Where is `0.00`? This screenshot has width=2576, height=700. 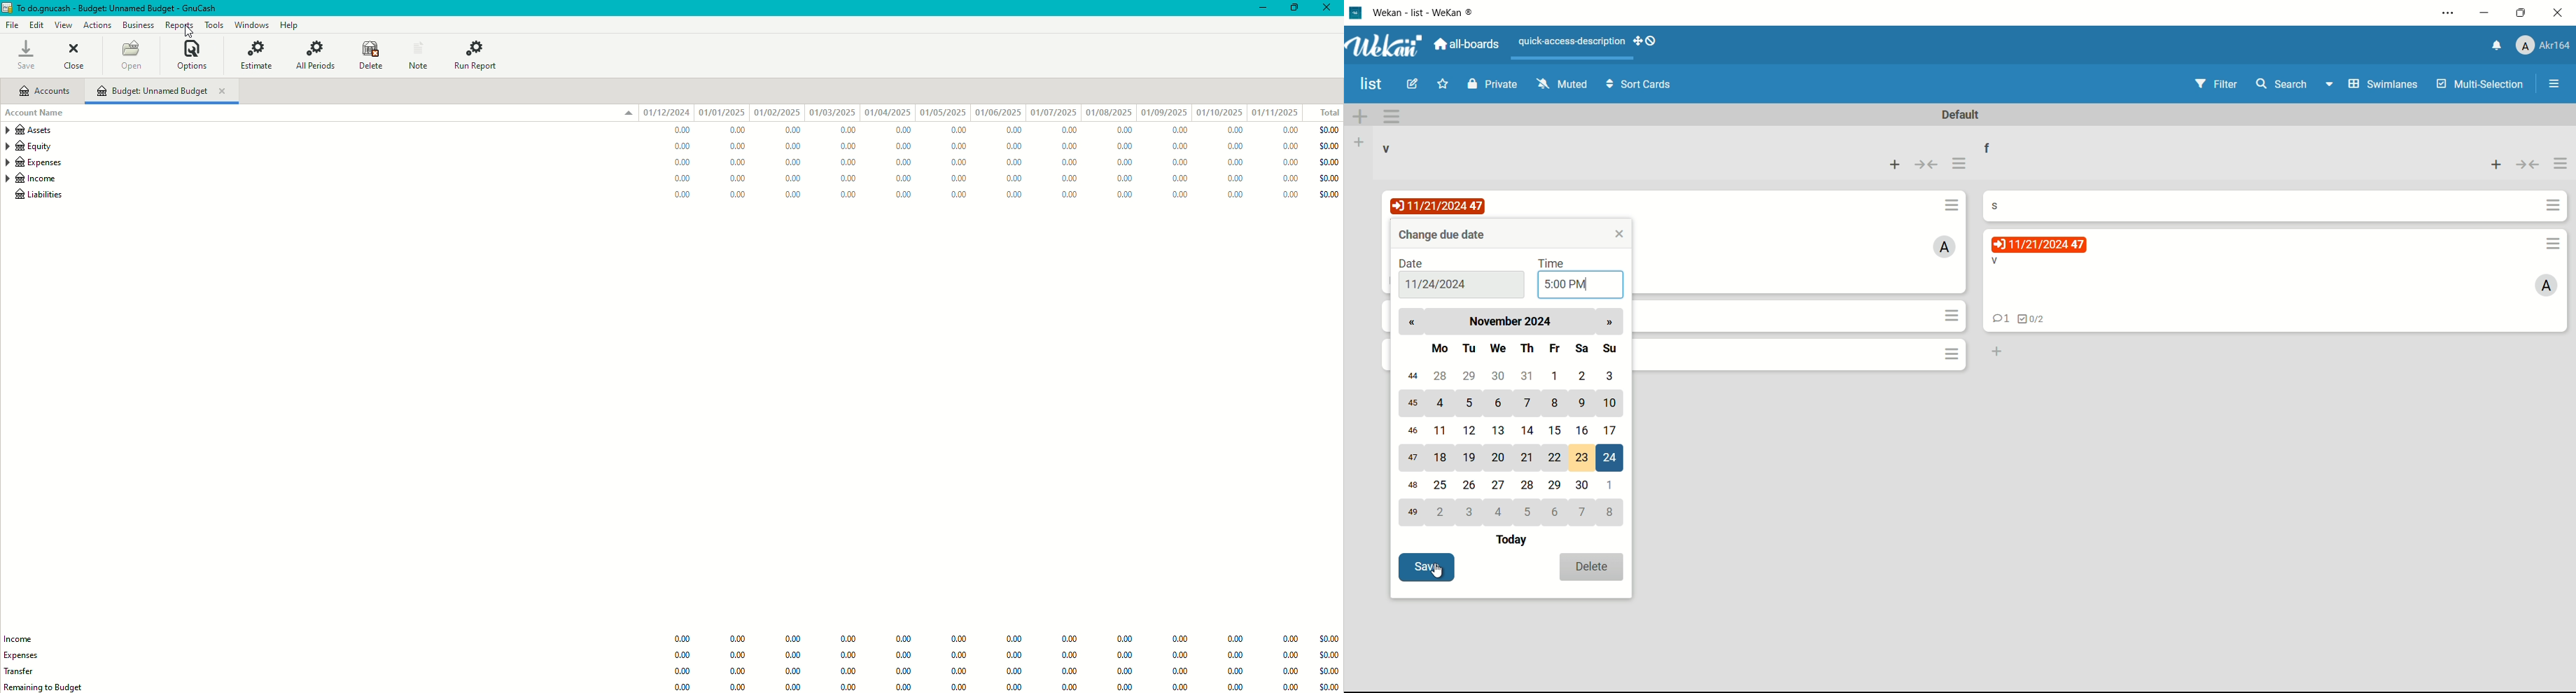
0.00 is located at coordinates (797, 146).